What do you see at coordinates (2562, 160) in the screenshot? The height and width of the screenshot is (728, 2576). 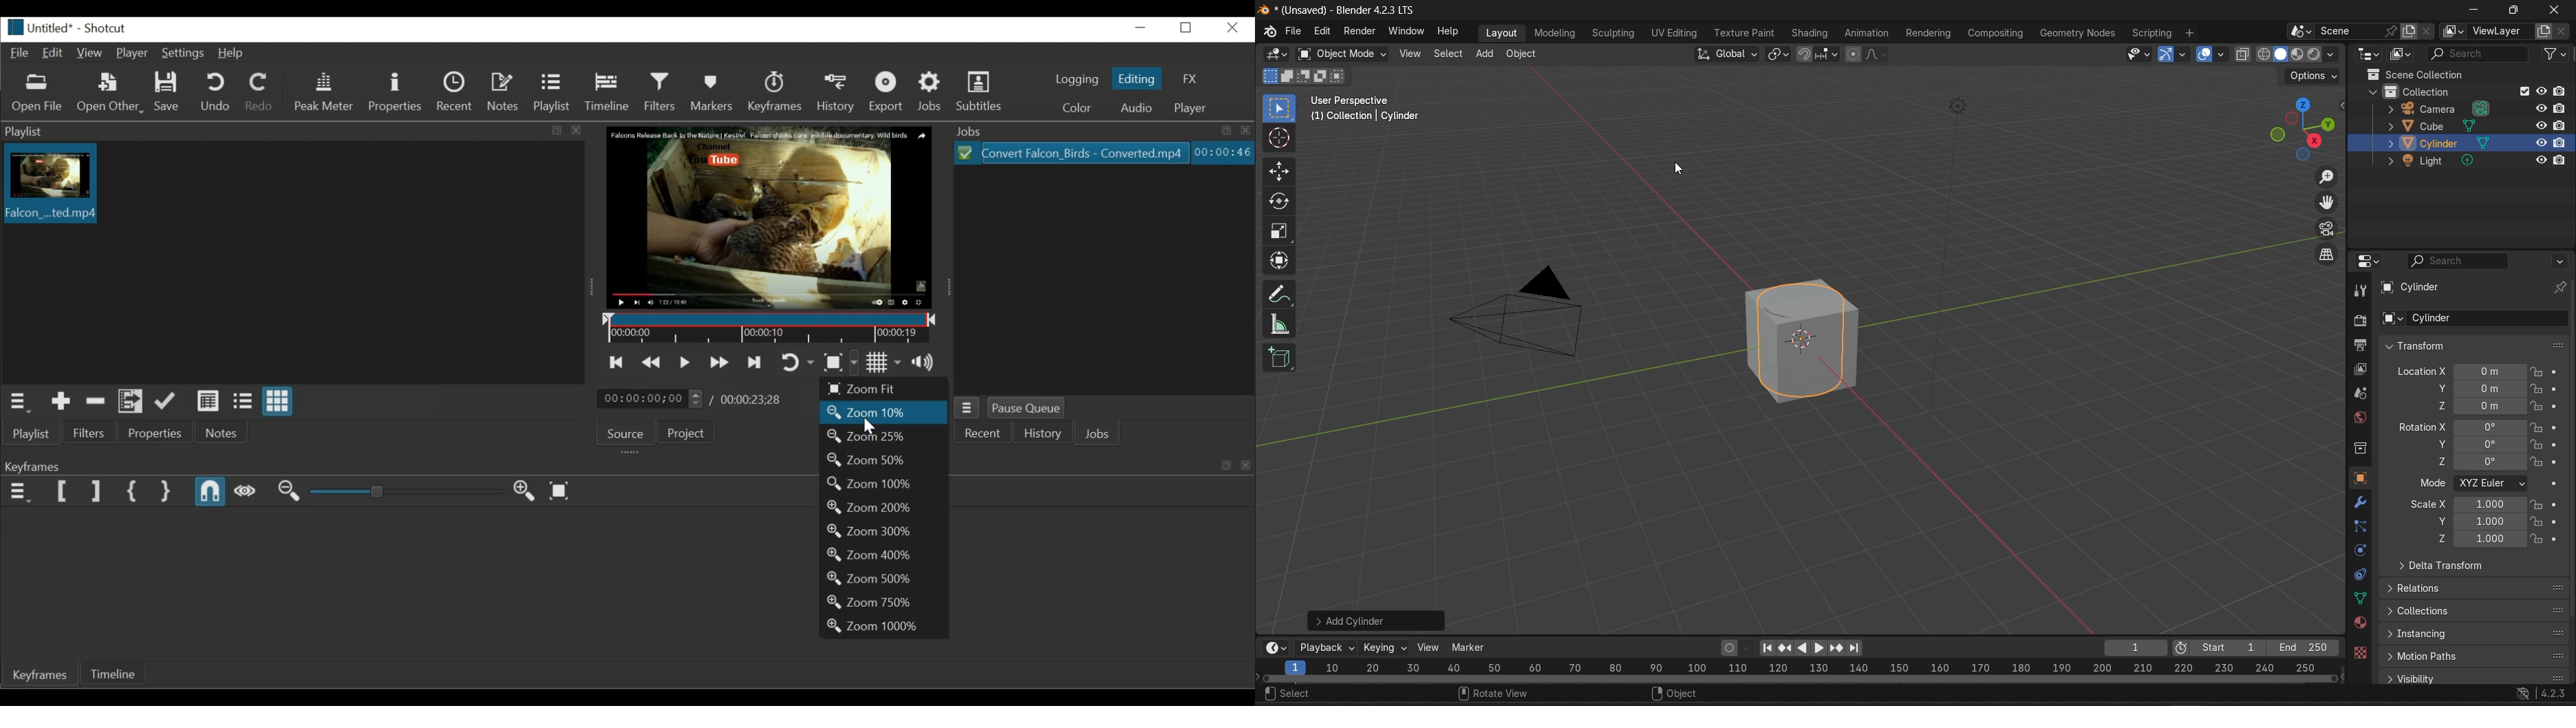 I see `disable in renders` at bounding box center [2562, 160].